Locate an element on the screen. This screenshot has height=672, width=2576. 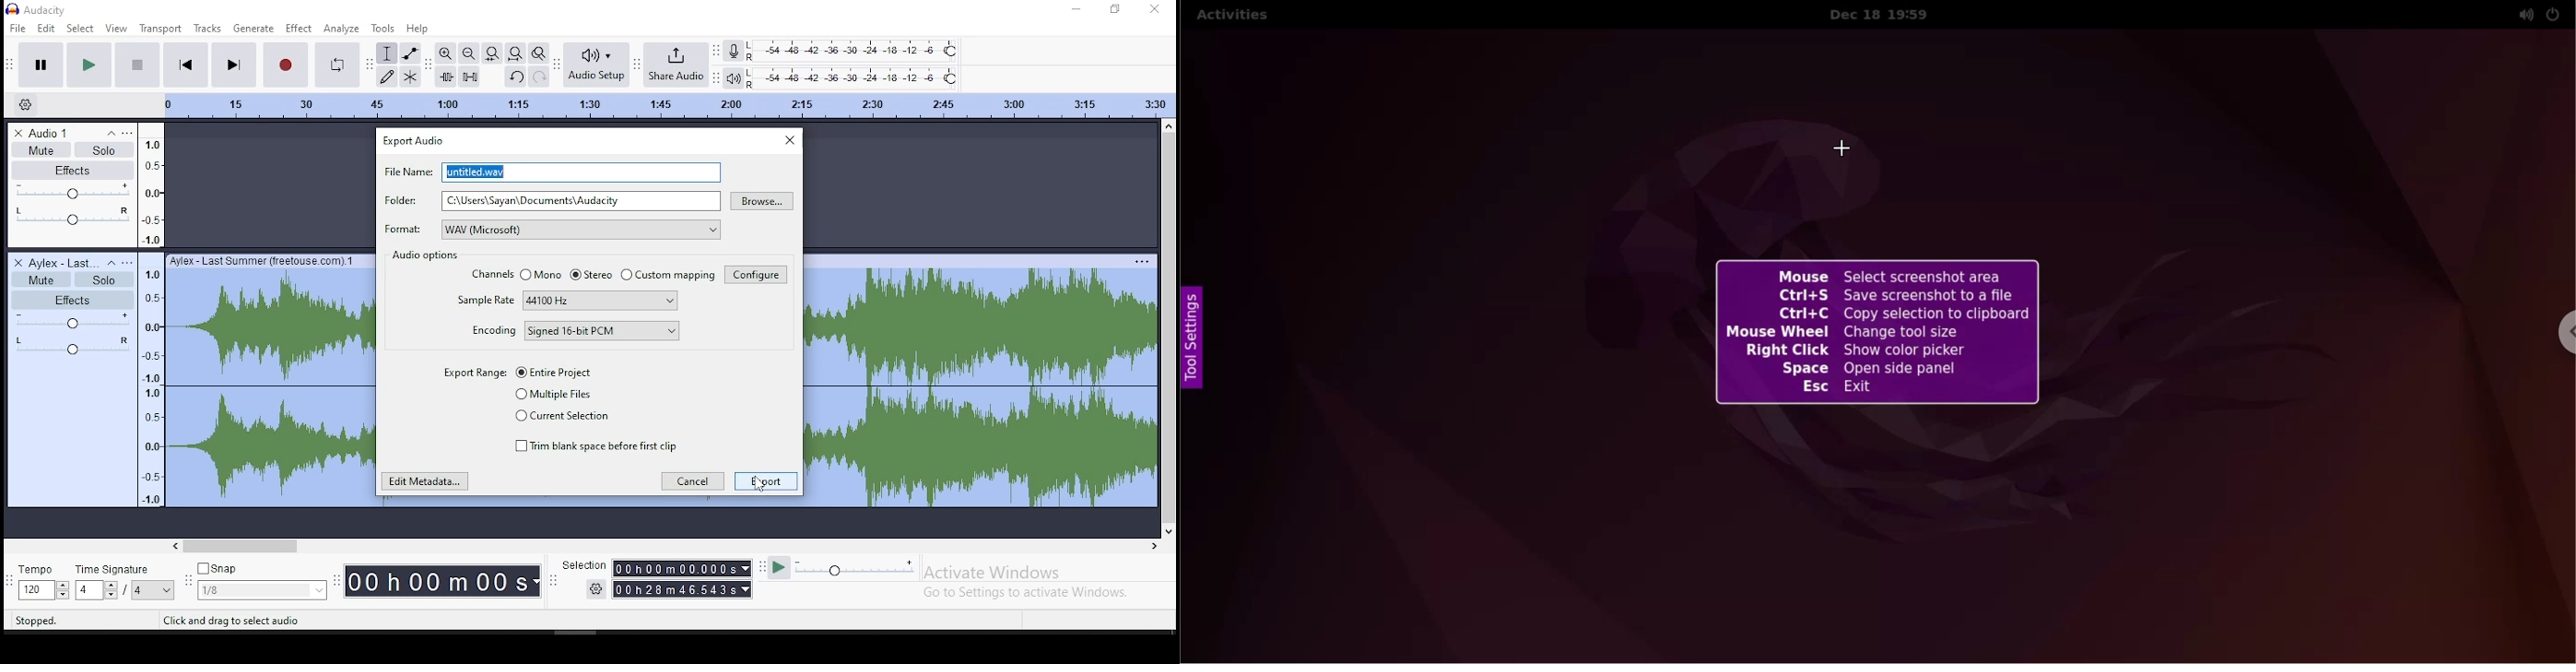
sample rate is located at coordinates (566, 300).